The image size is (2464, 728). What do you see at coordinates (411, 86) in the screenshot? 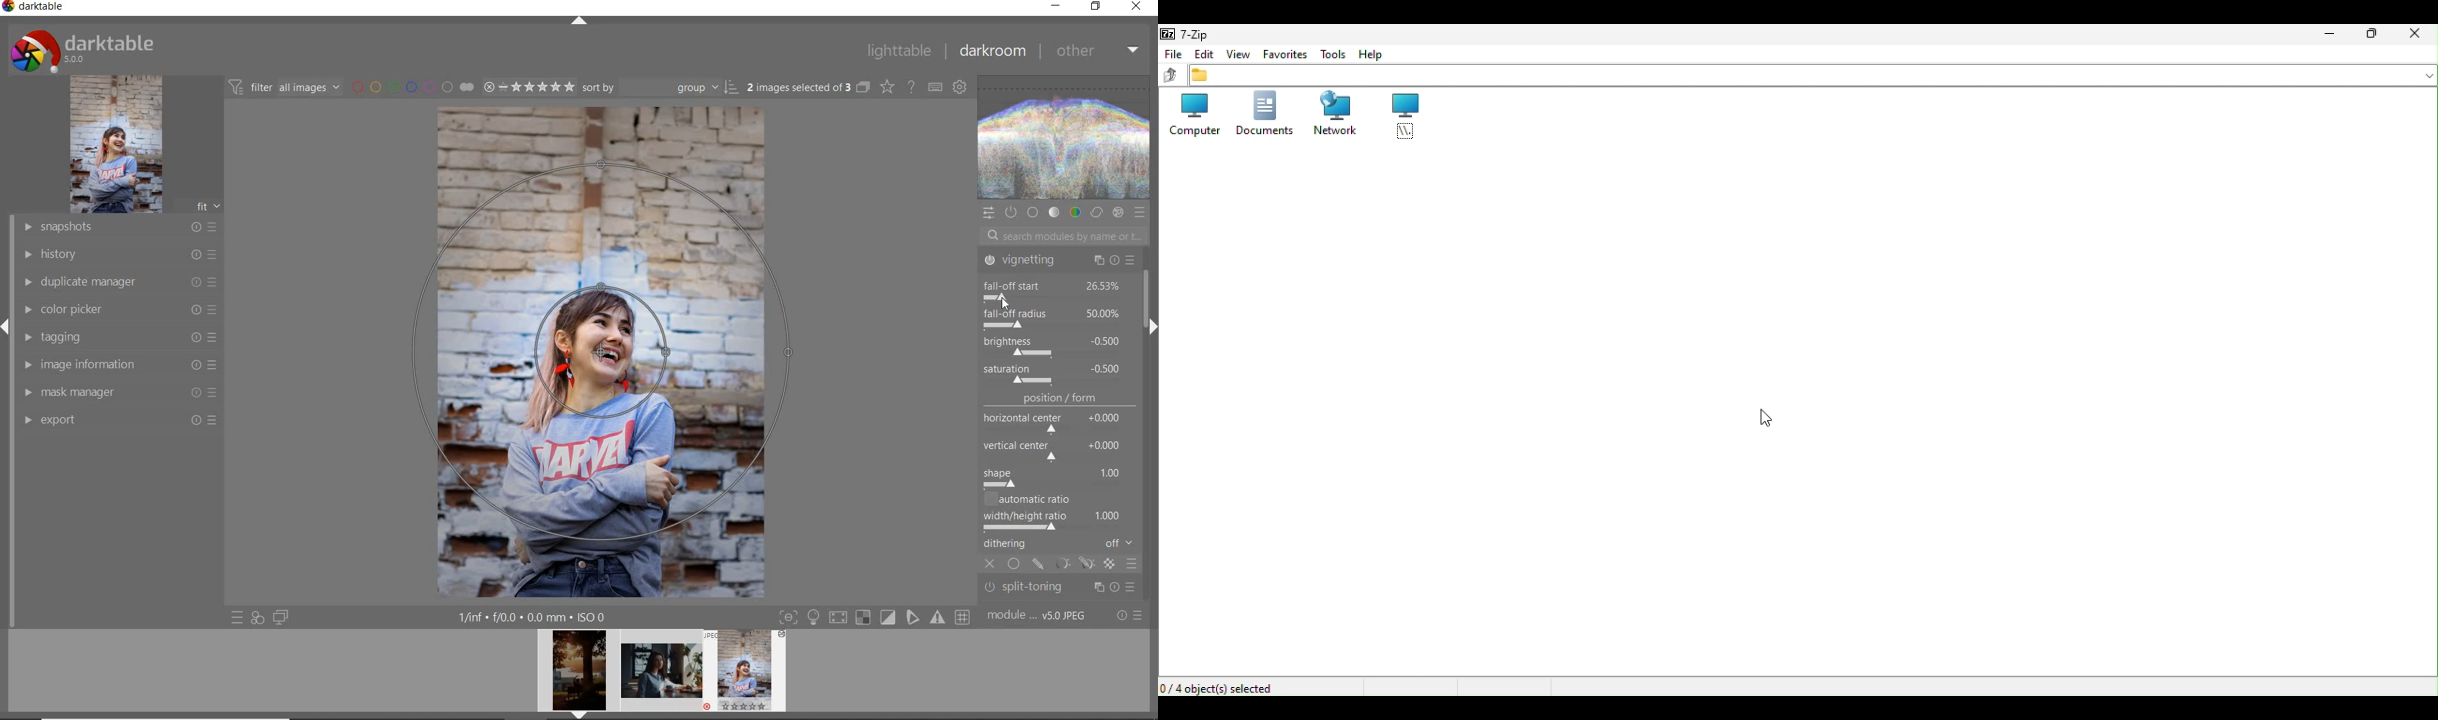
I see `filter by image color label` at bounding box center [411, 86].